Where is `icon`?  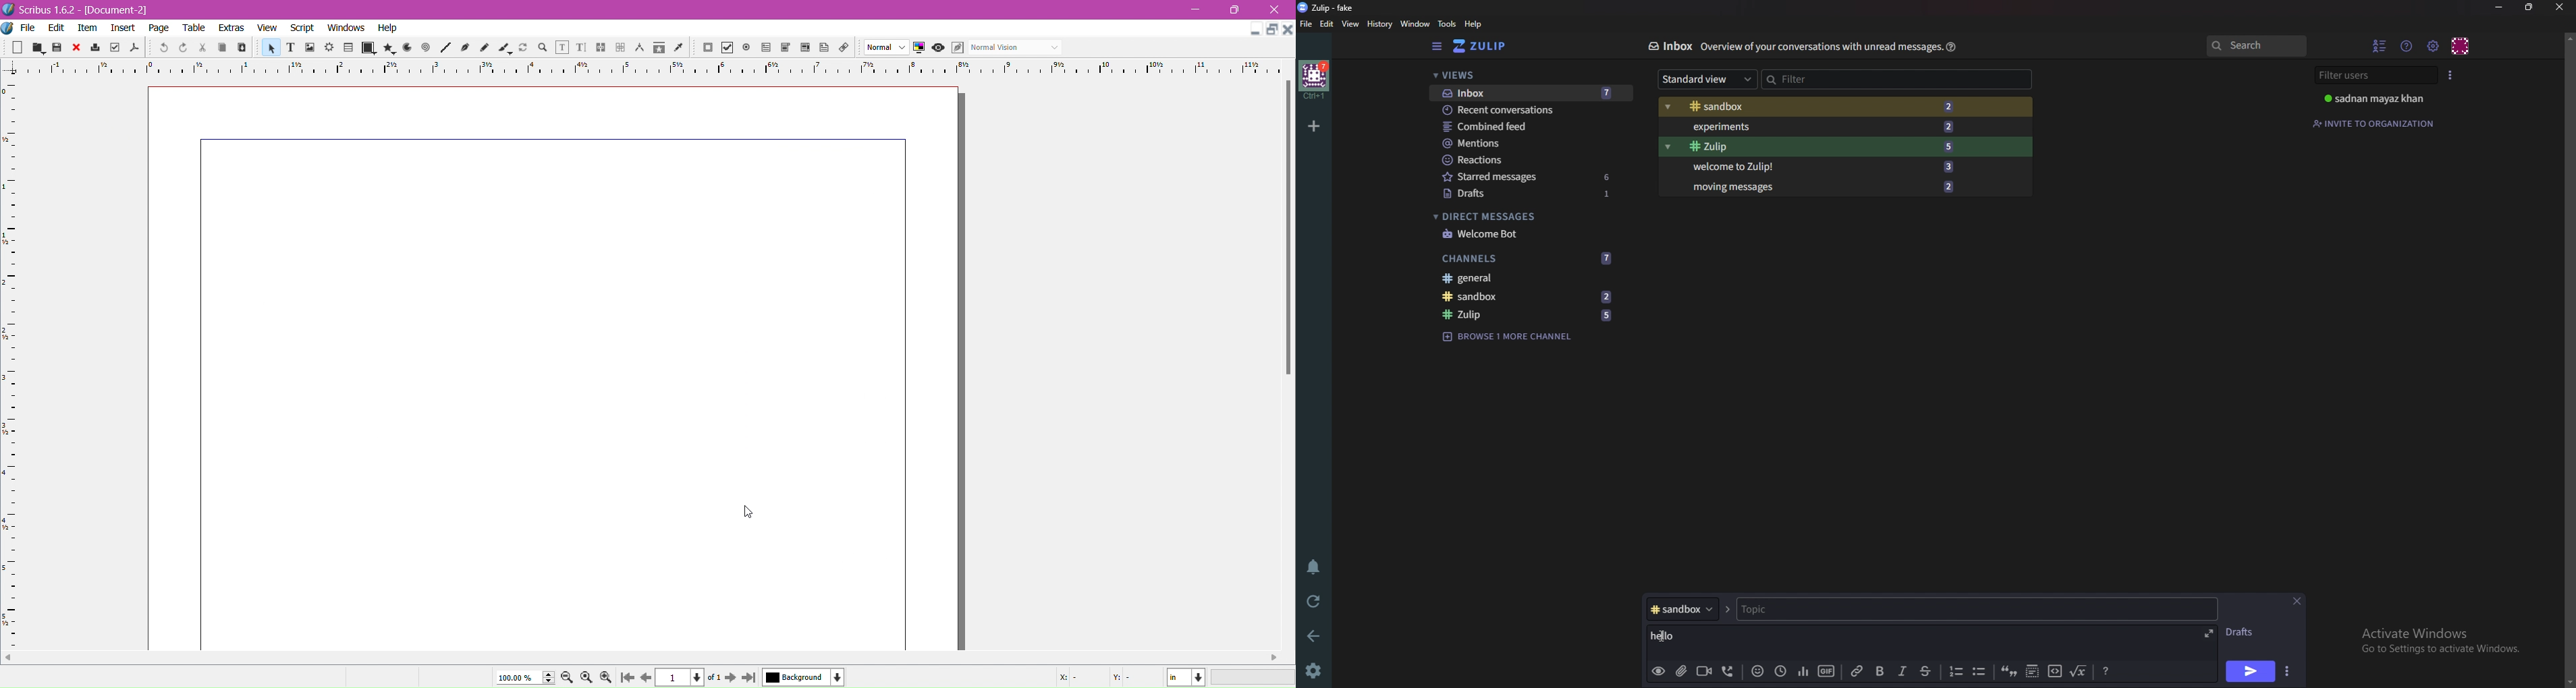 icon is located at coordinates (956, 48).